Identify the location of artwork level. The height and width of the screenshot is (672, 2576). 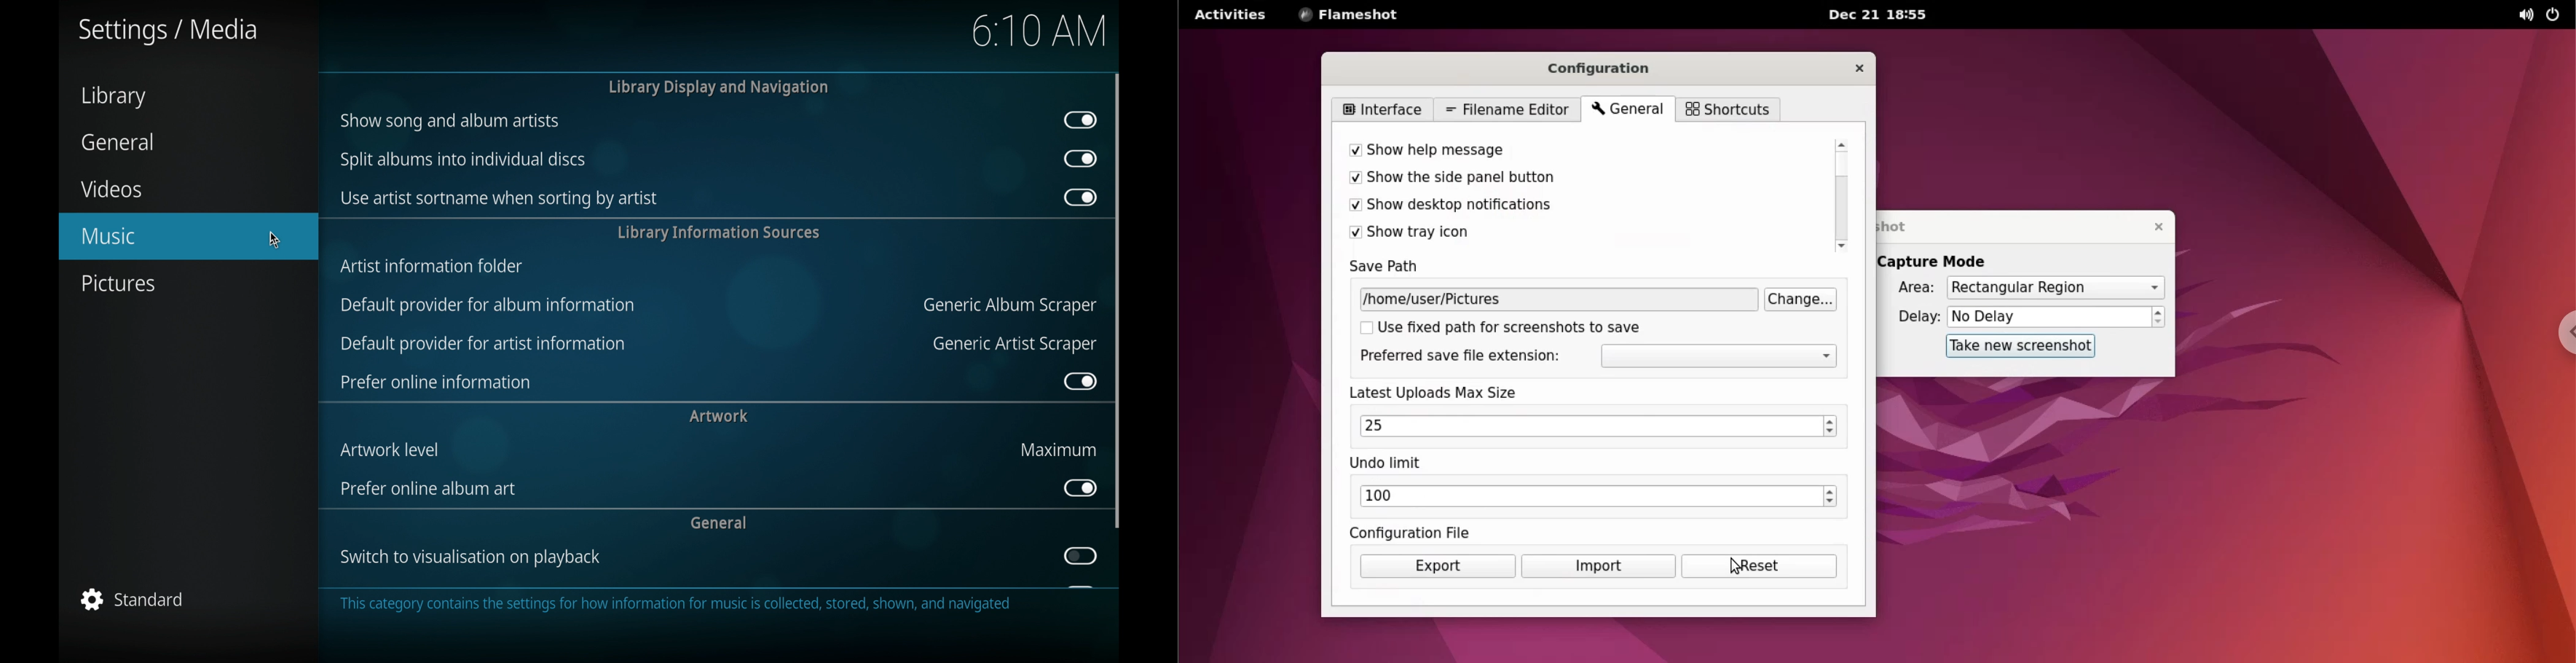
(393, 449).